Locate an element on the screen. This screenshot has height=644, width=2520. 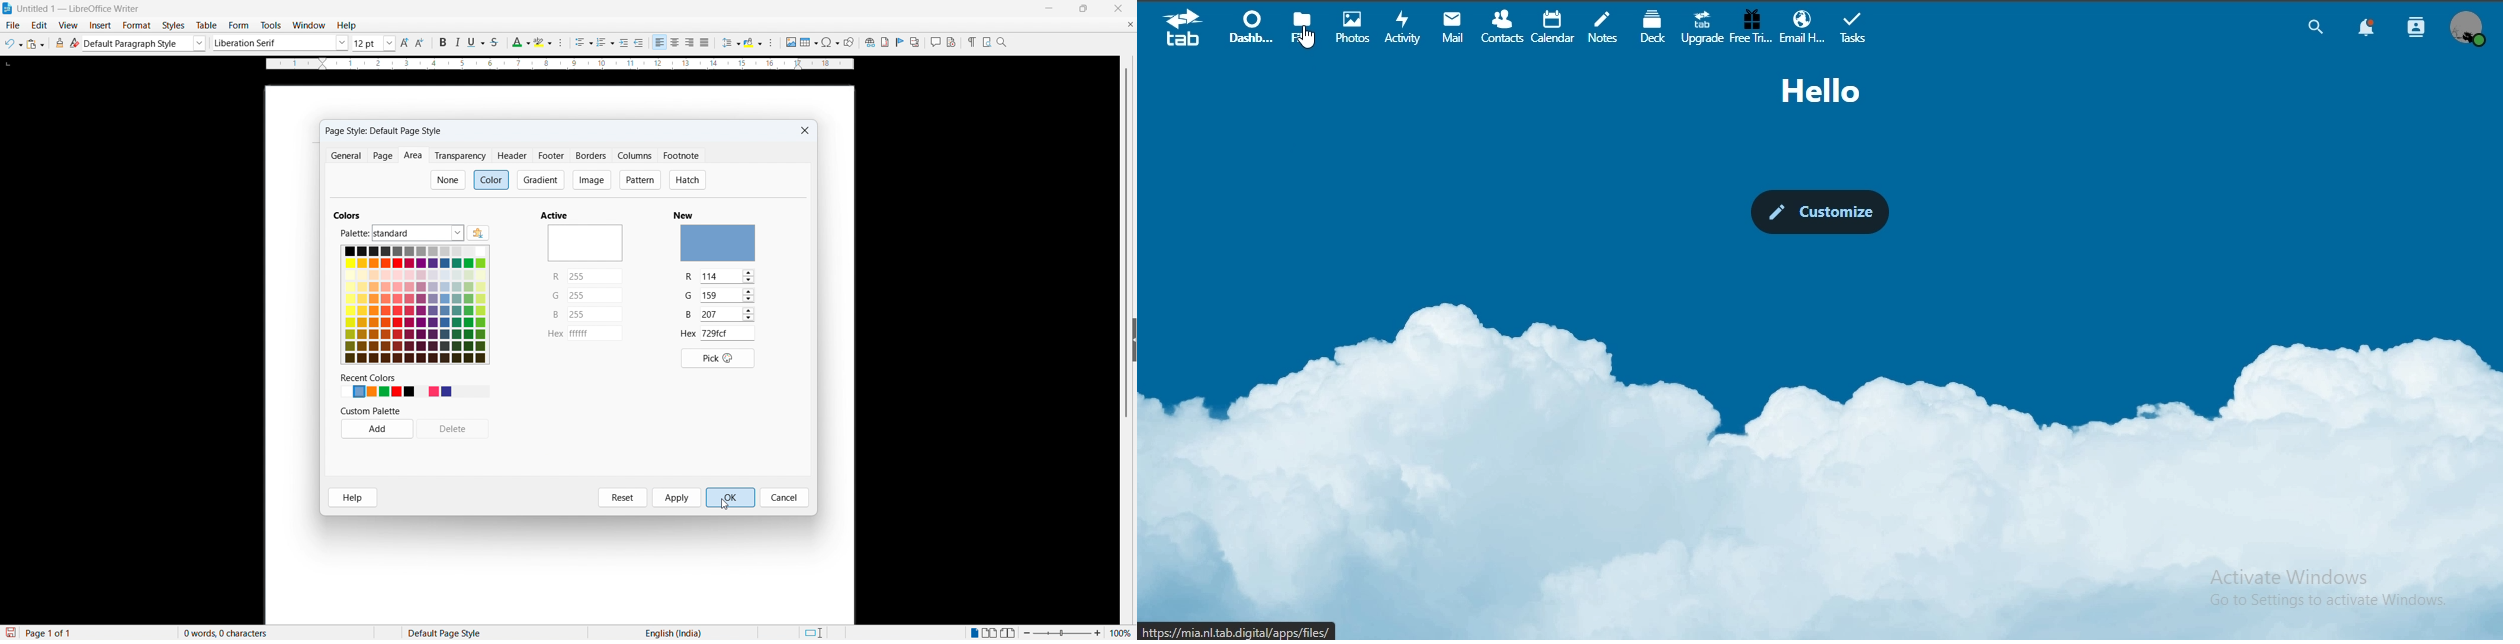
cancel  is located at coordinates (785, 498).